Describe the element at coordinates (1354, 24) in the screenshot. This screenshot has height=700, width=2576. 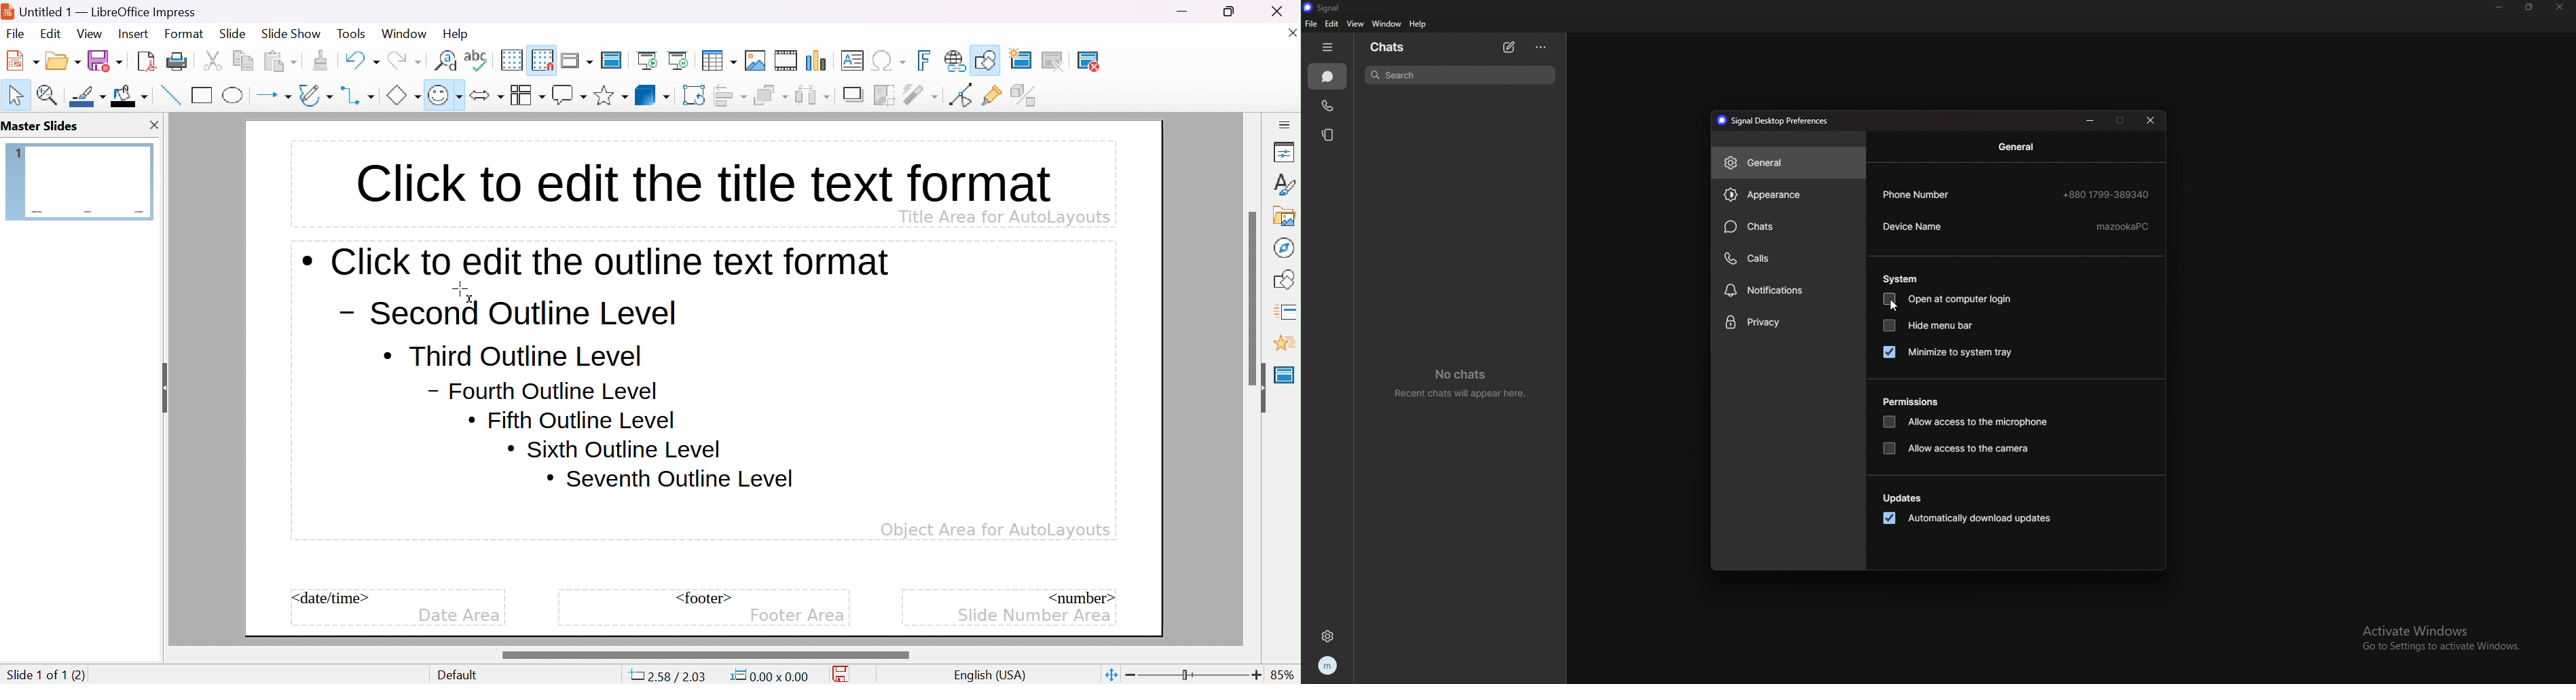
I see `view` at that location.